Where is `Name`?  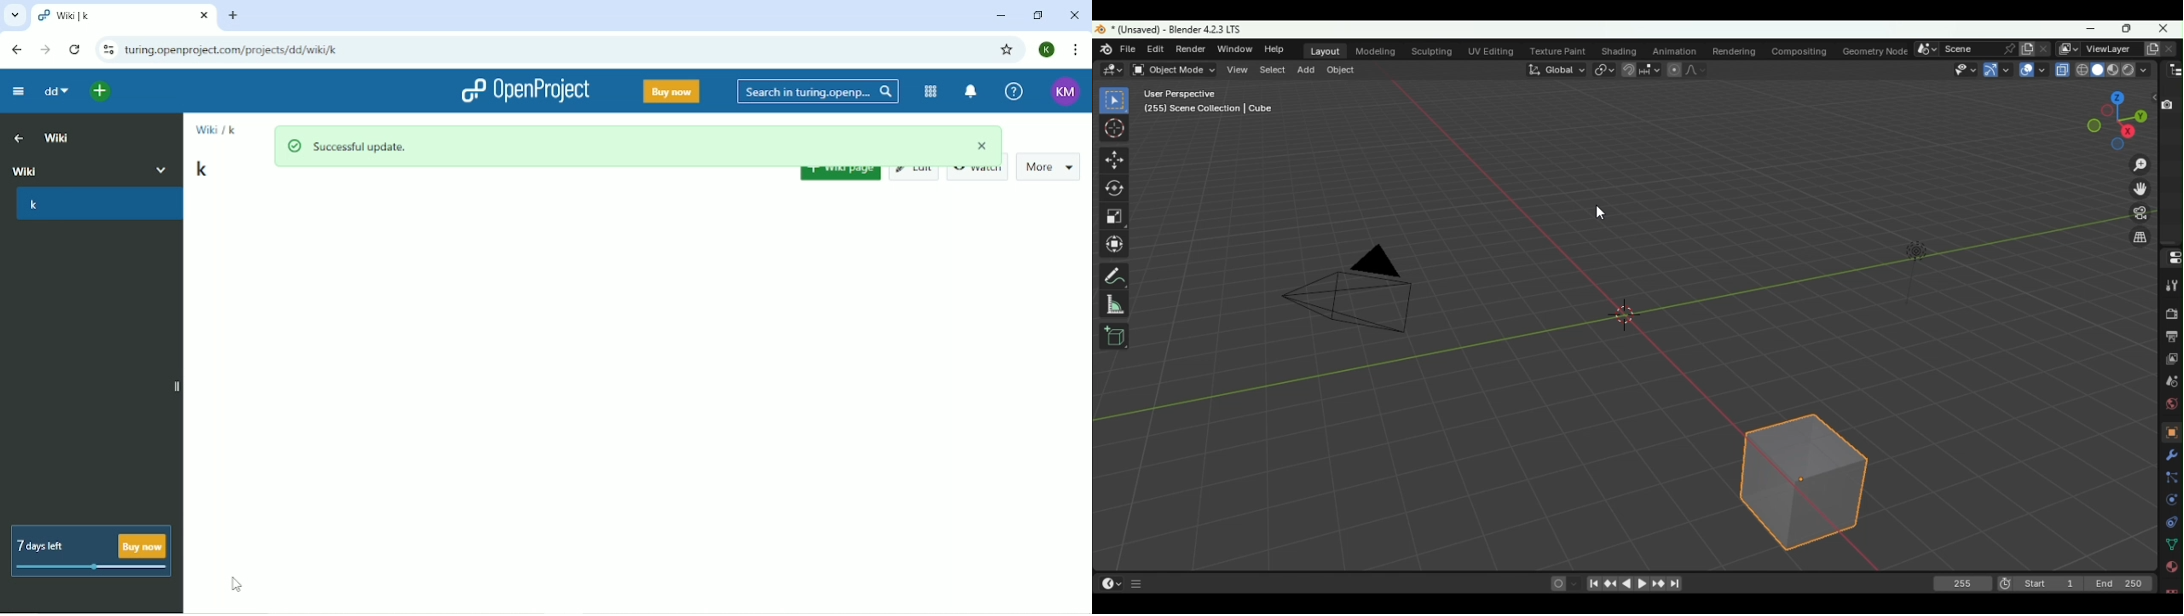
Name is located at coordinates (2108, 48).